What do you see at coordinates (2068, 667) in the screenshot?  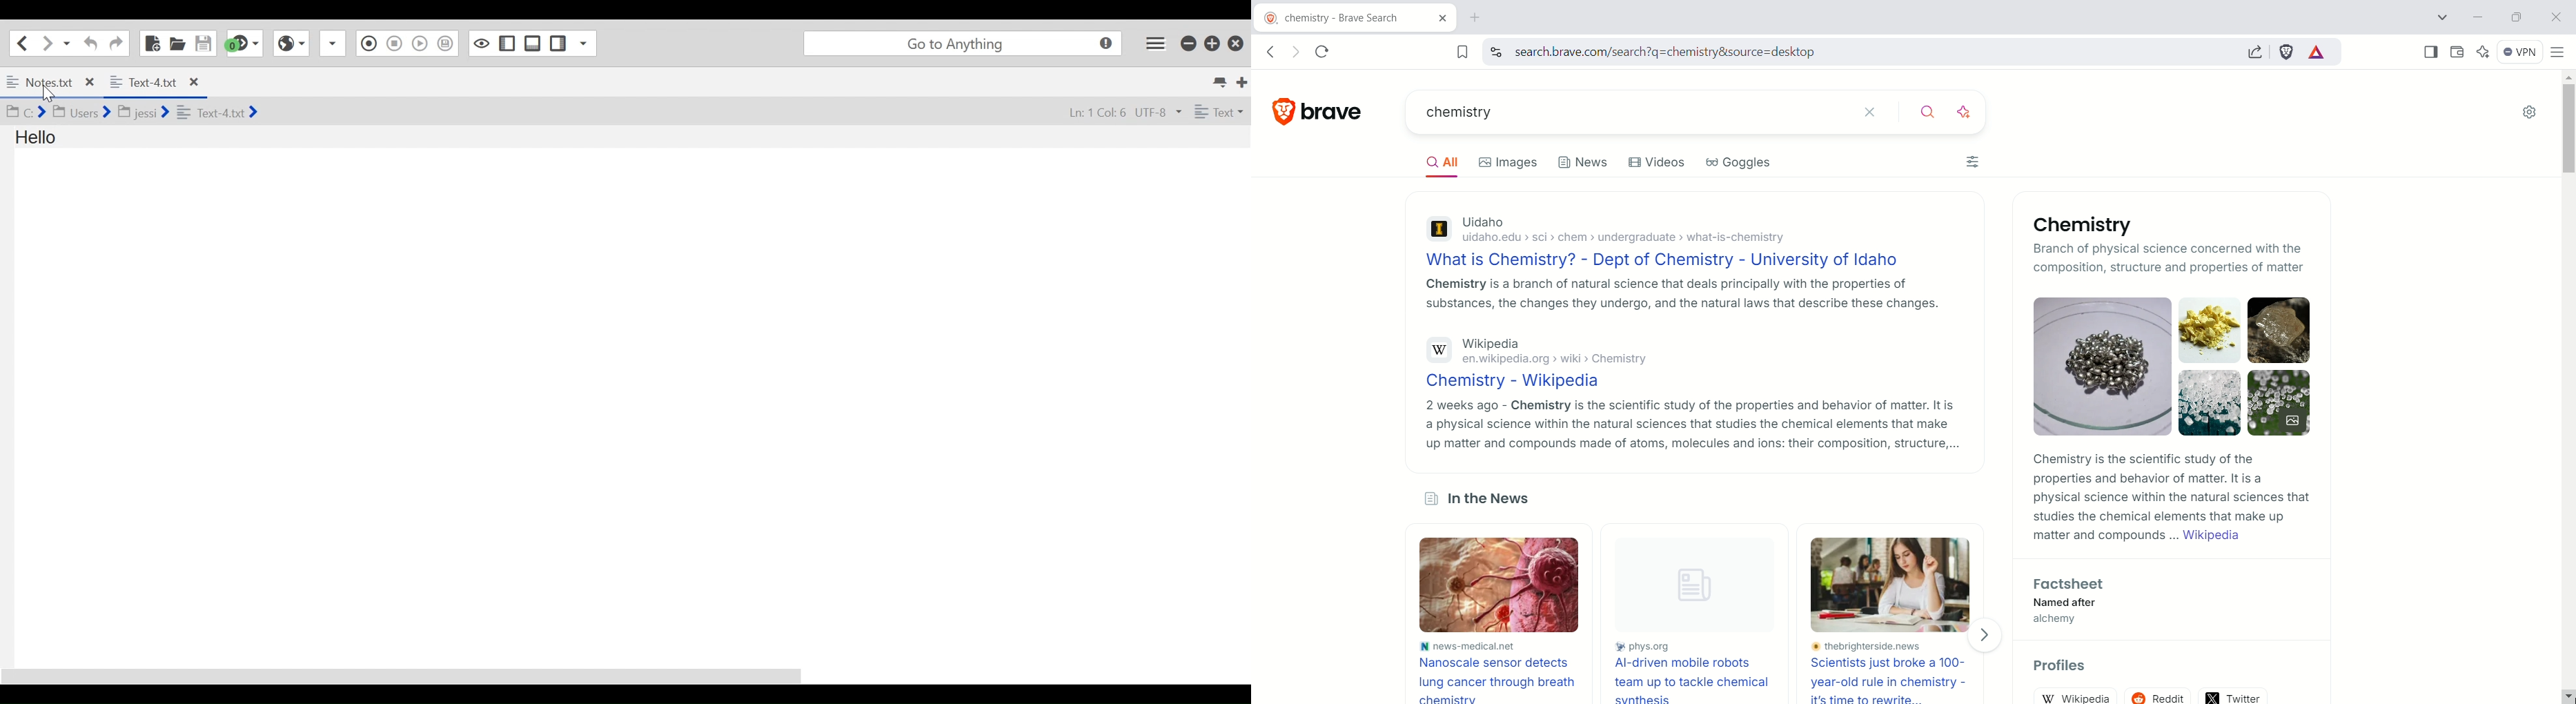 I see `Profiles` at bounding box center [2068, 667].